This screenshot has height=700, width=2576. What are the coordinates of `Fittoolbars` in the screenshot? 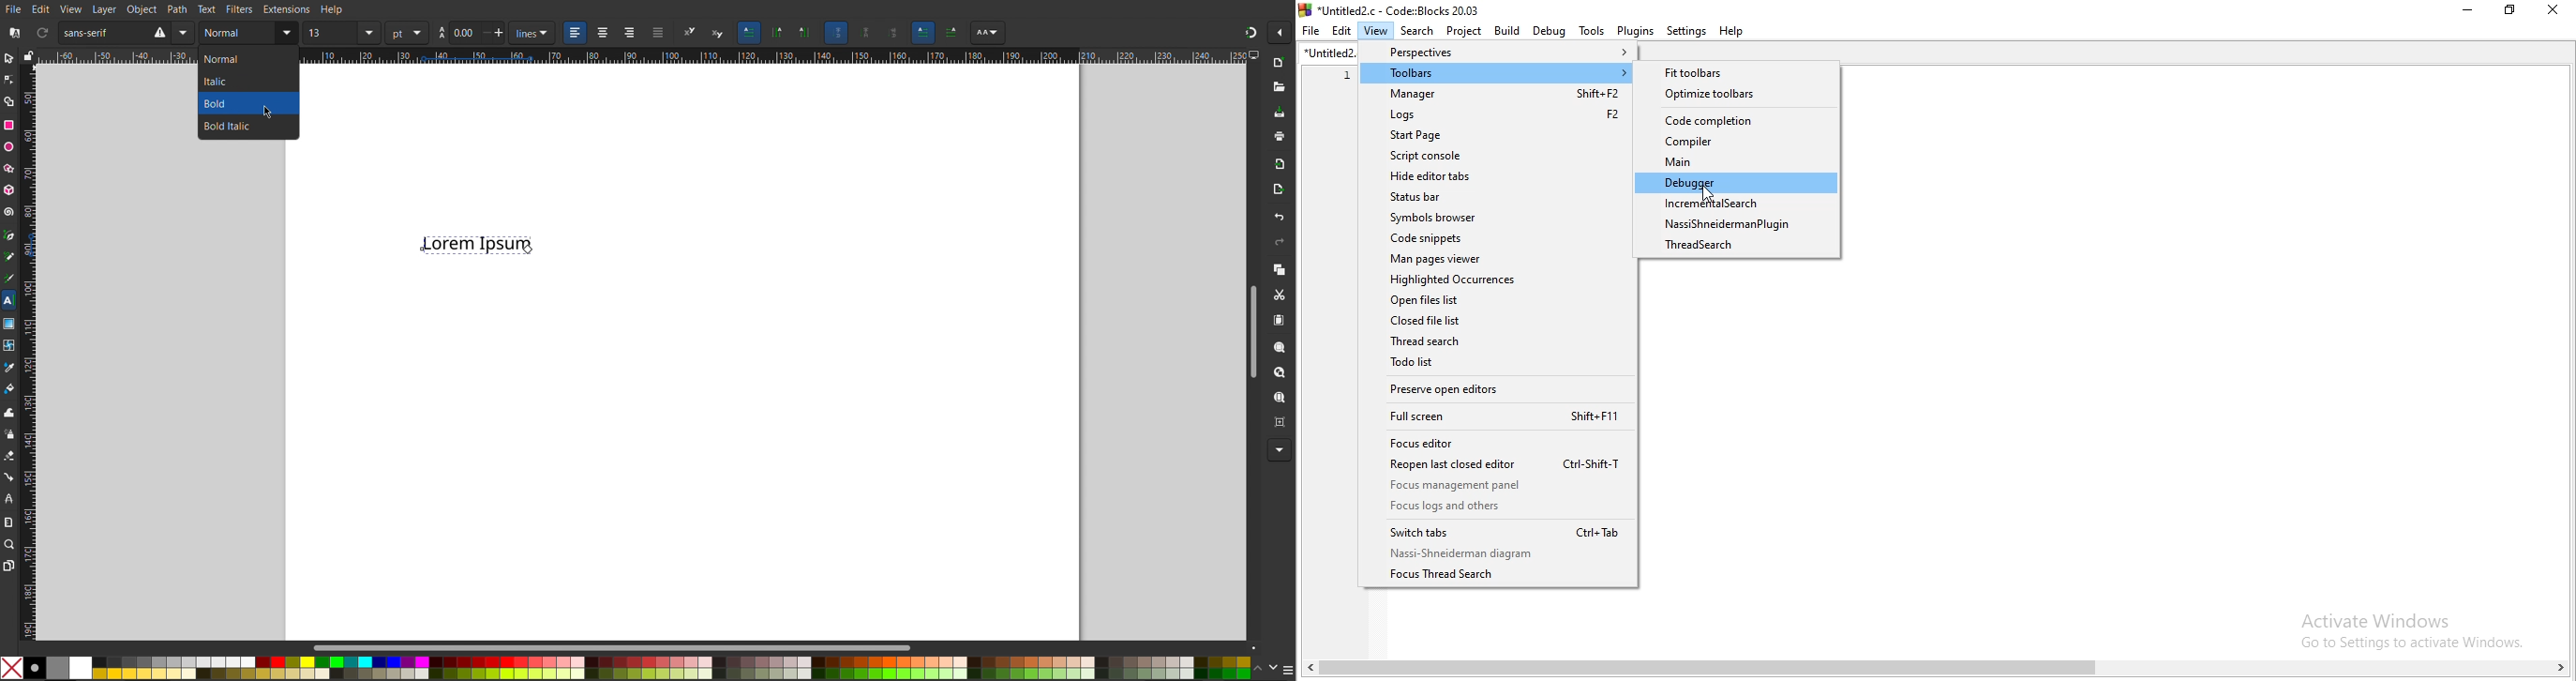 It's located at (1735, 74).